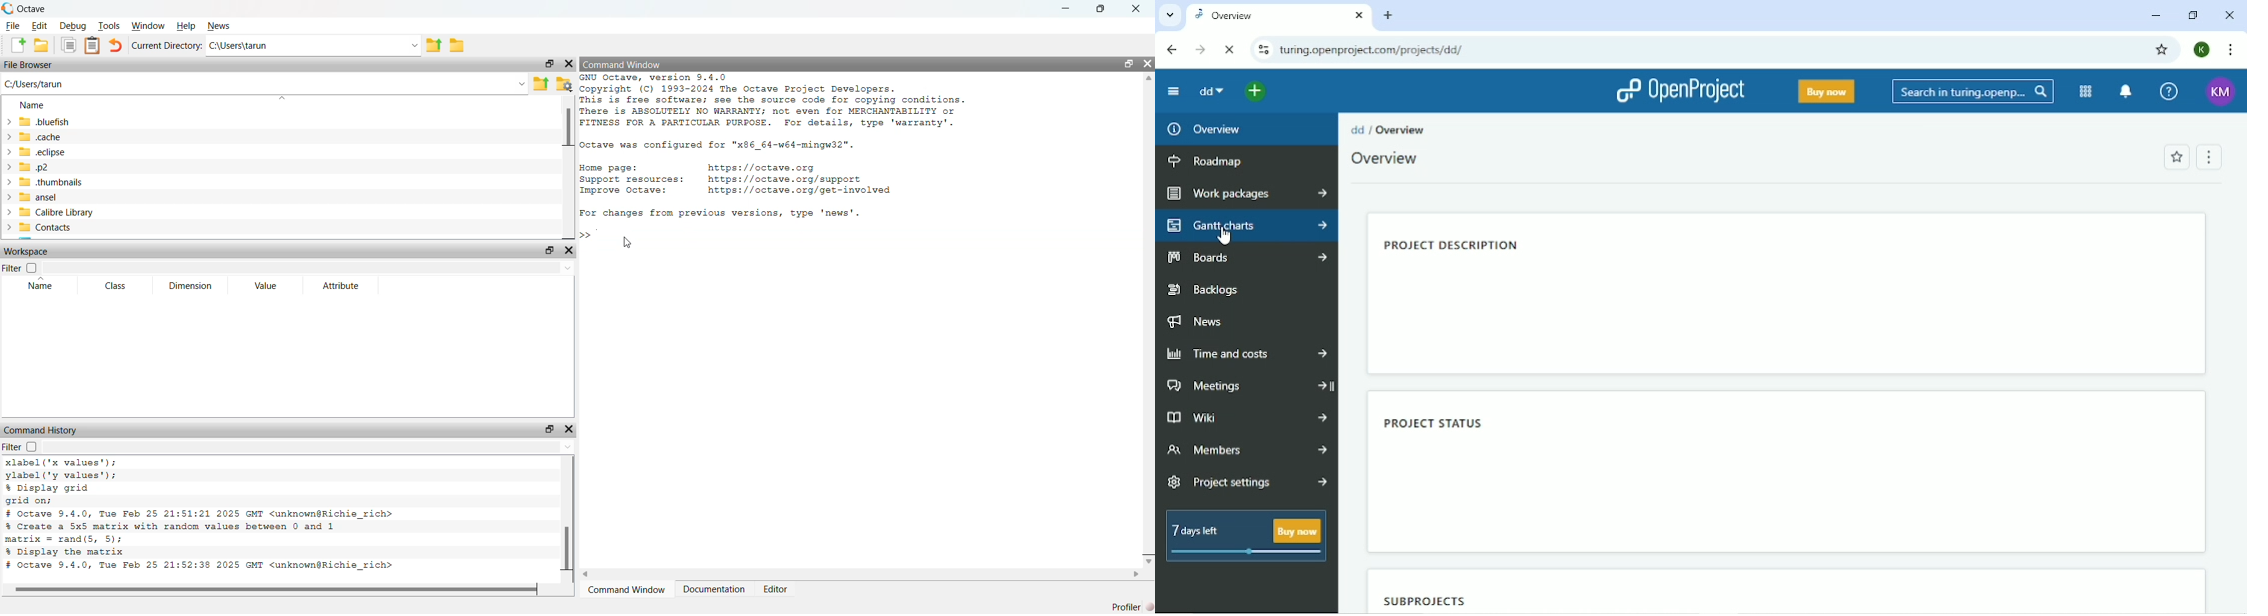 Image resolution: width=2268 pixels, height=616 pixels. I want to click on Time and costs, so click(1244, 355).